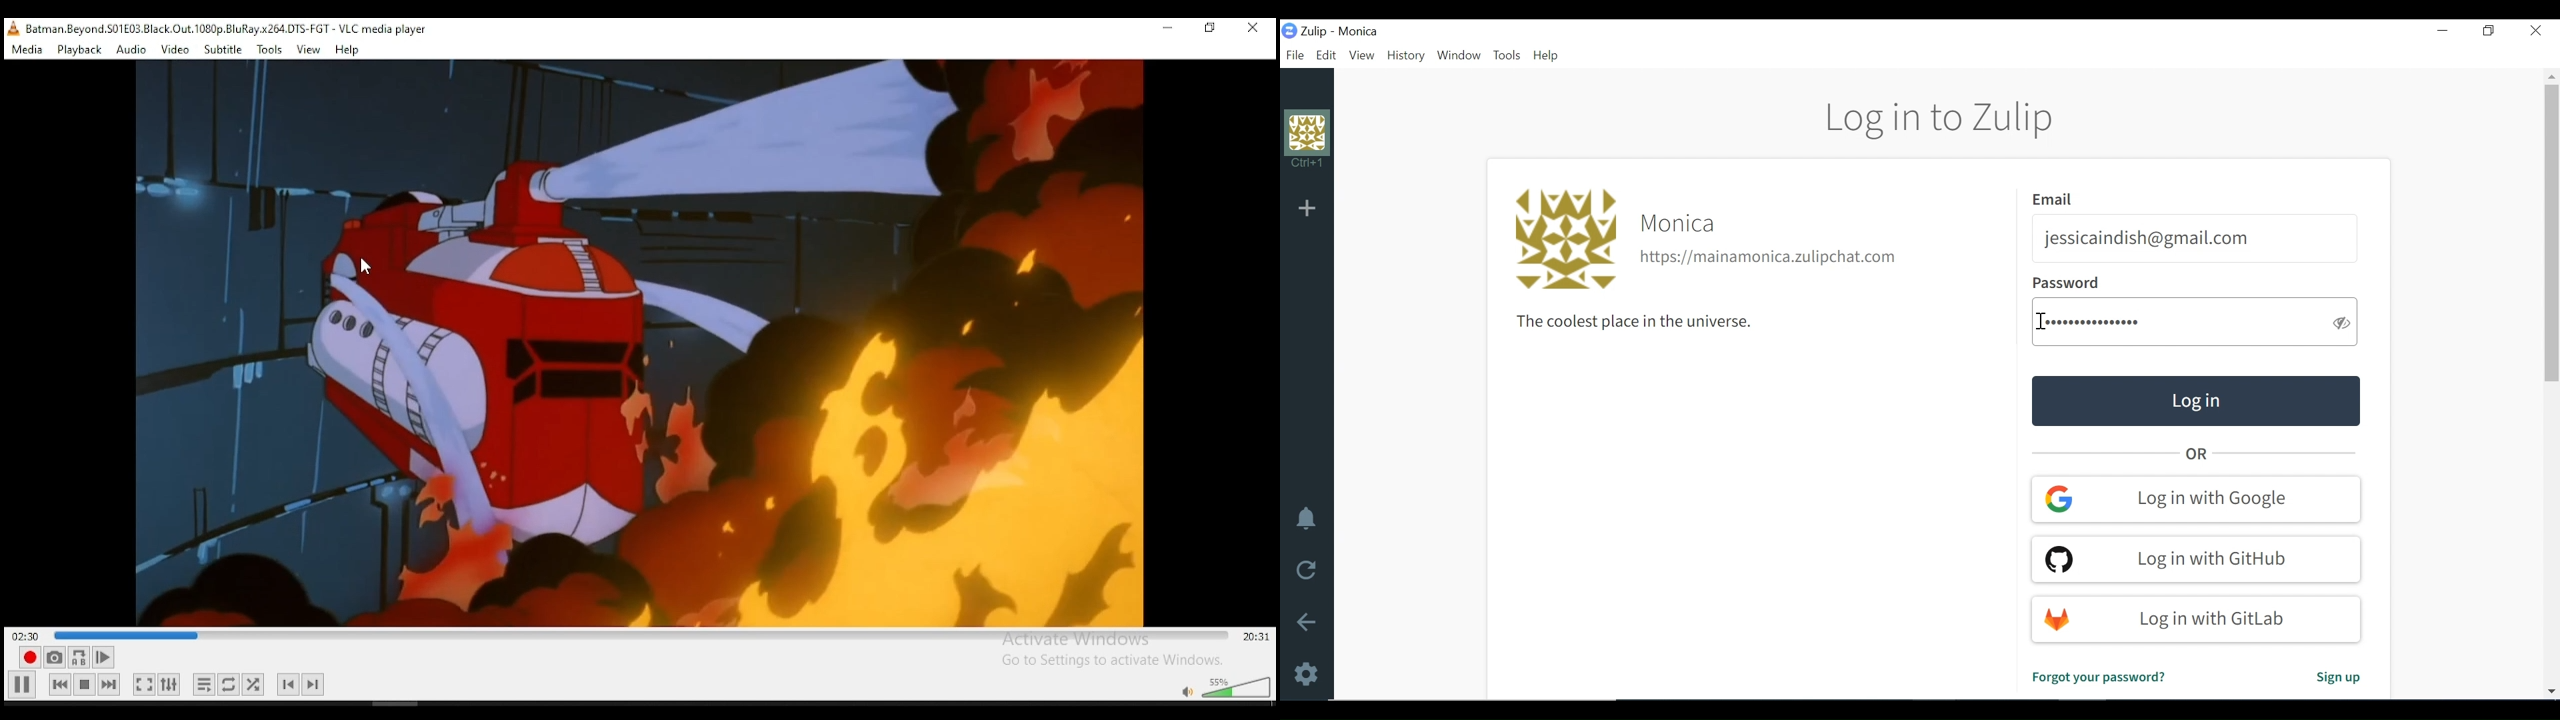 The image size is (2576, 728). What do you see at coordinates (2550, 689) in the screenshot?
I see `Scroll down` at bounding box center [2550, 689].